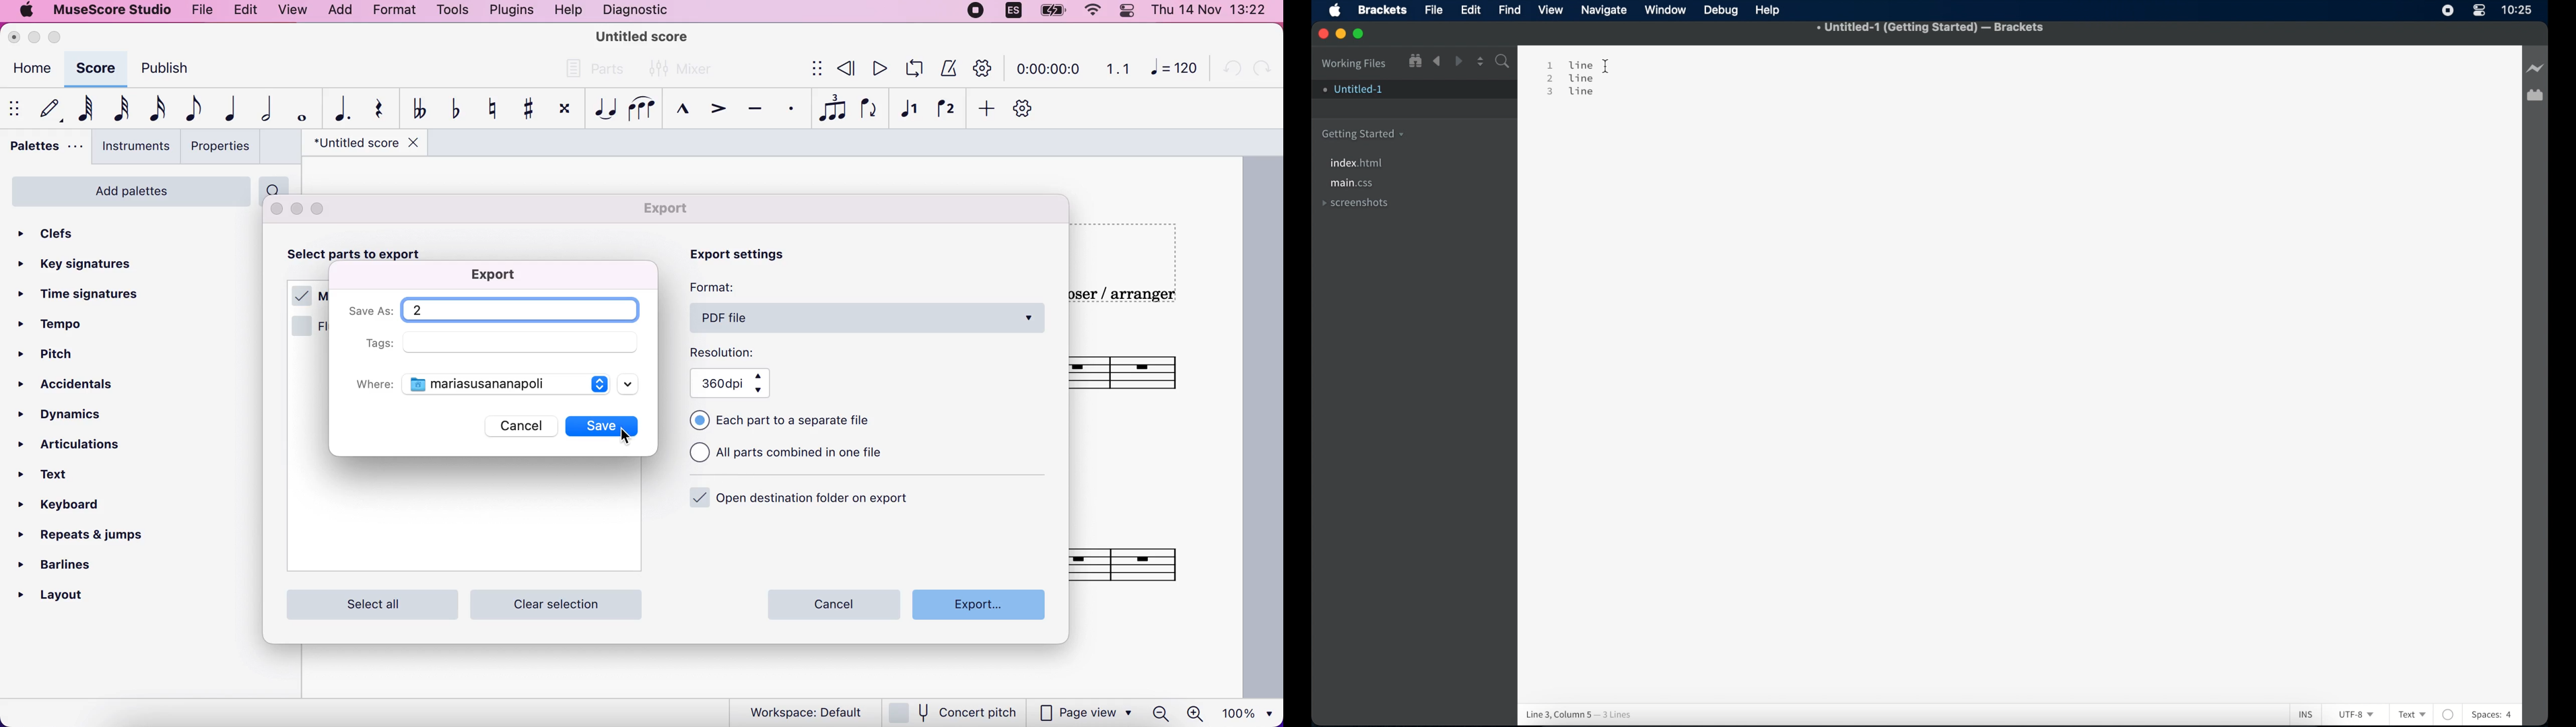  Describe the element at coordinates (947, 69) in the screenshot. I see `metronome` at that location.